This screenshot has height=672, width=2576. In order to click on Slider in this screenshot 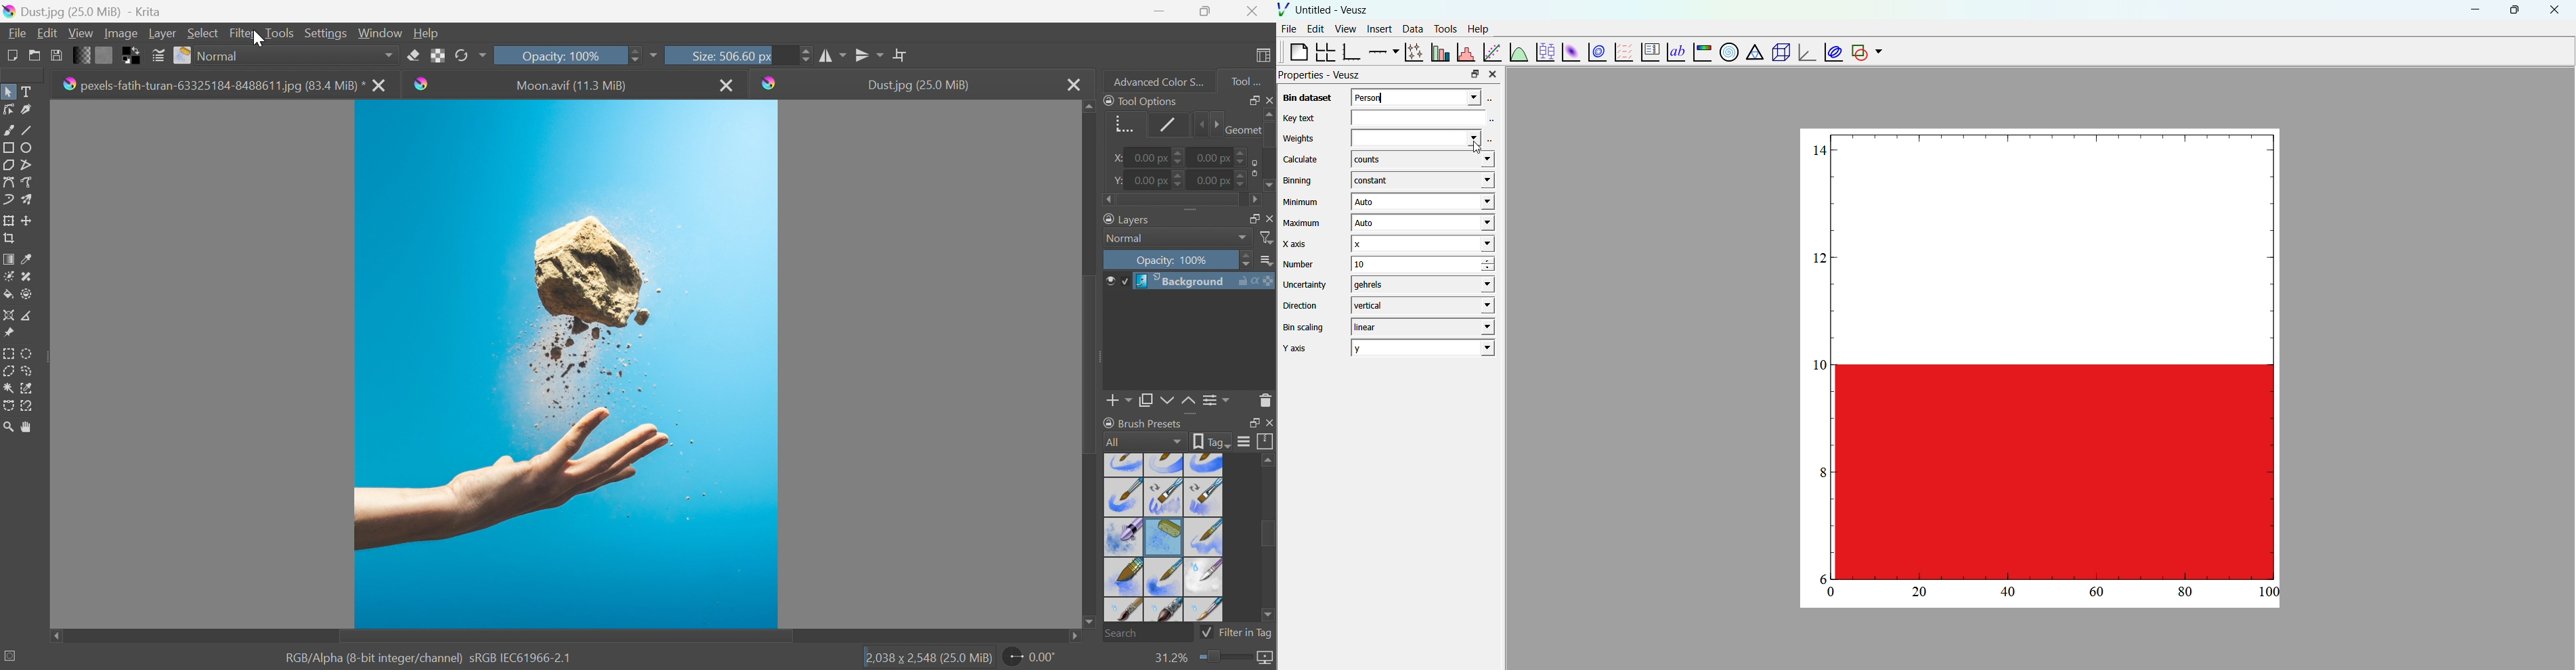, I will do `click(1243, 182)`.